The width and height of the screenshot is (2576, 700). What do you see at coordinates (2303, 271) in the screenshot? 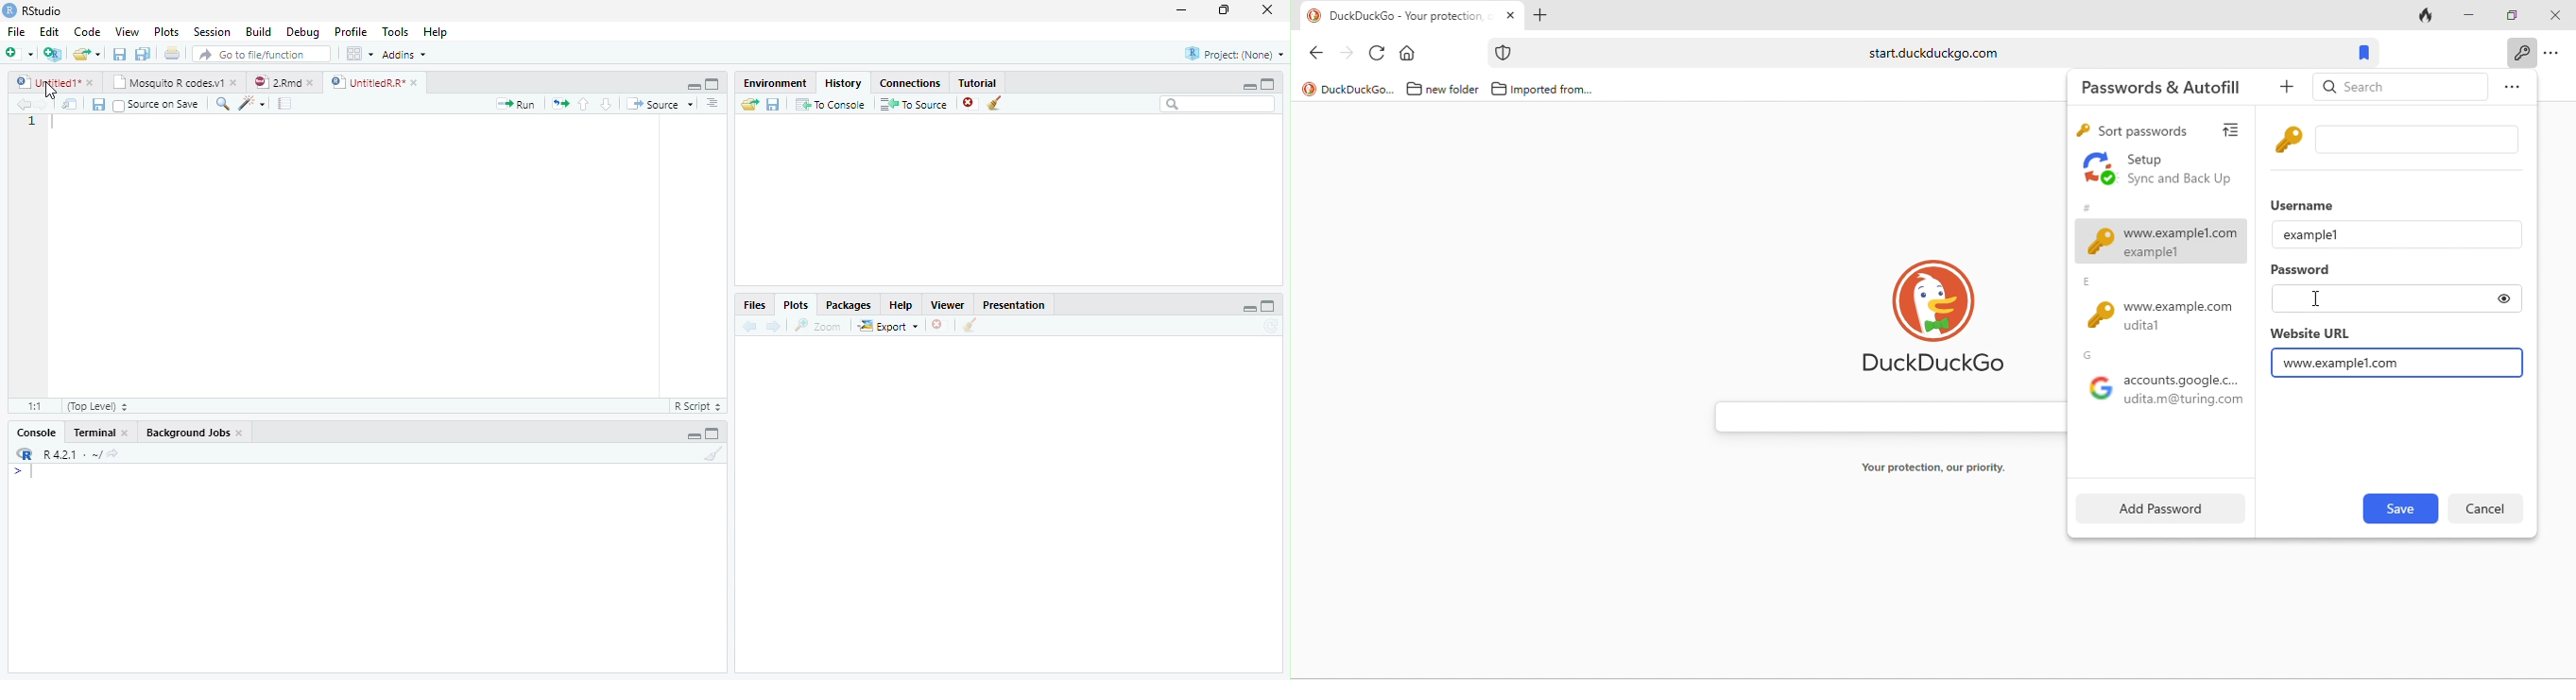
I see `password` at bounding box center [2303, 271].